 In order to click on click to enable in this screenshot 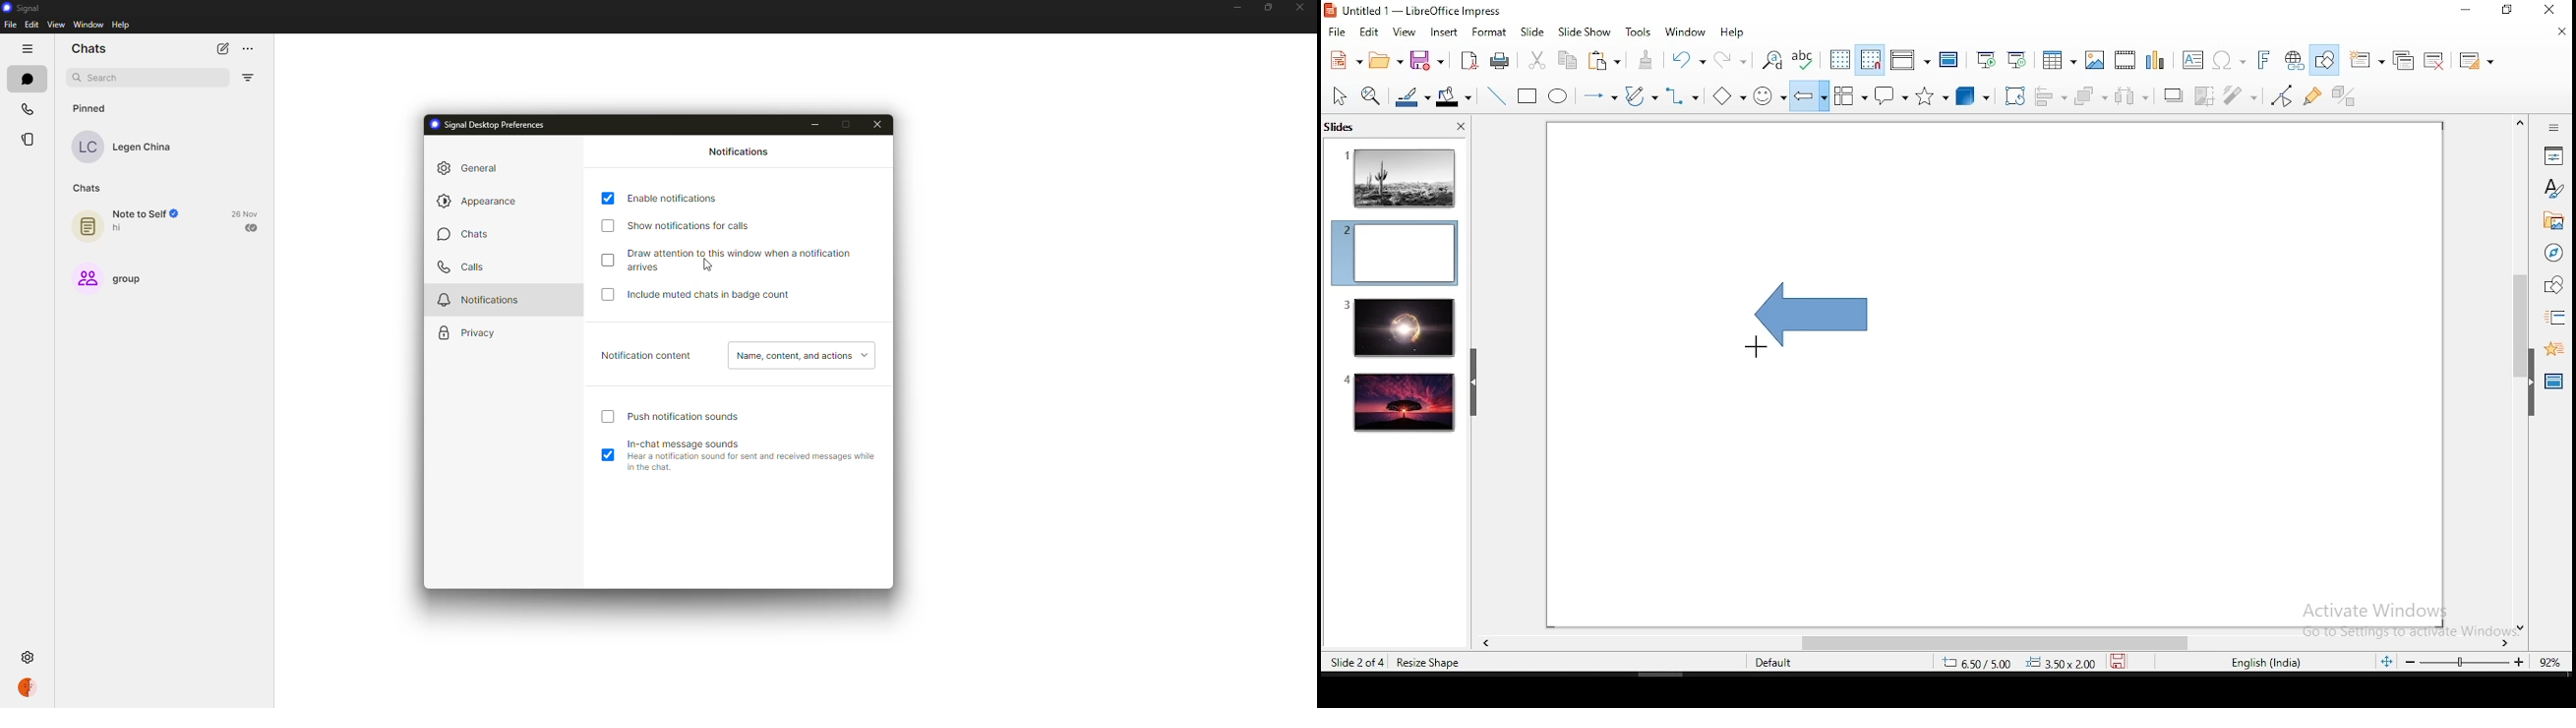, I will do `click(612, 414)`.